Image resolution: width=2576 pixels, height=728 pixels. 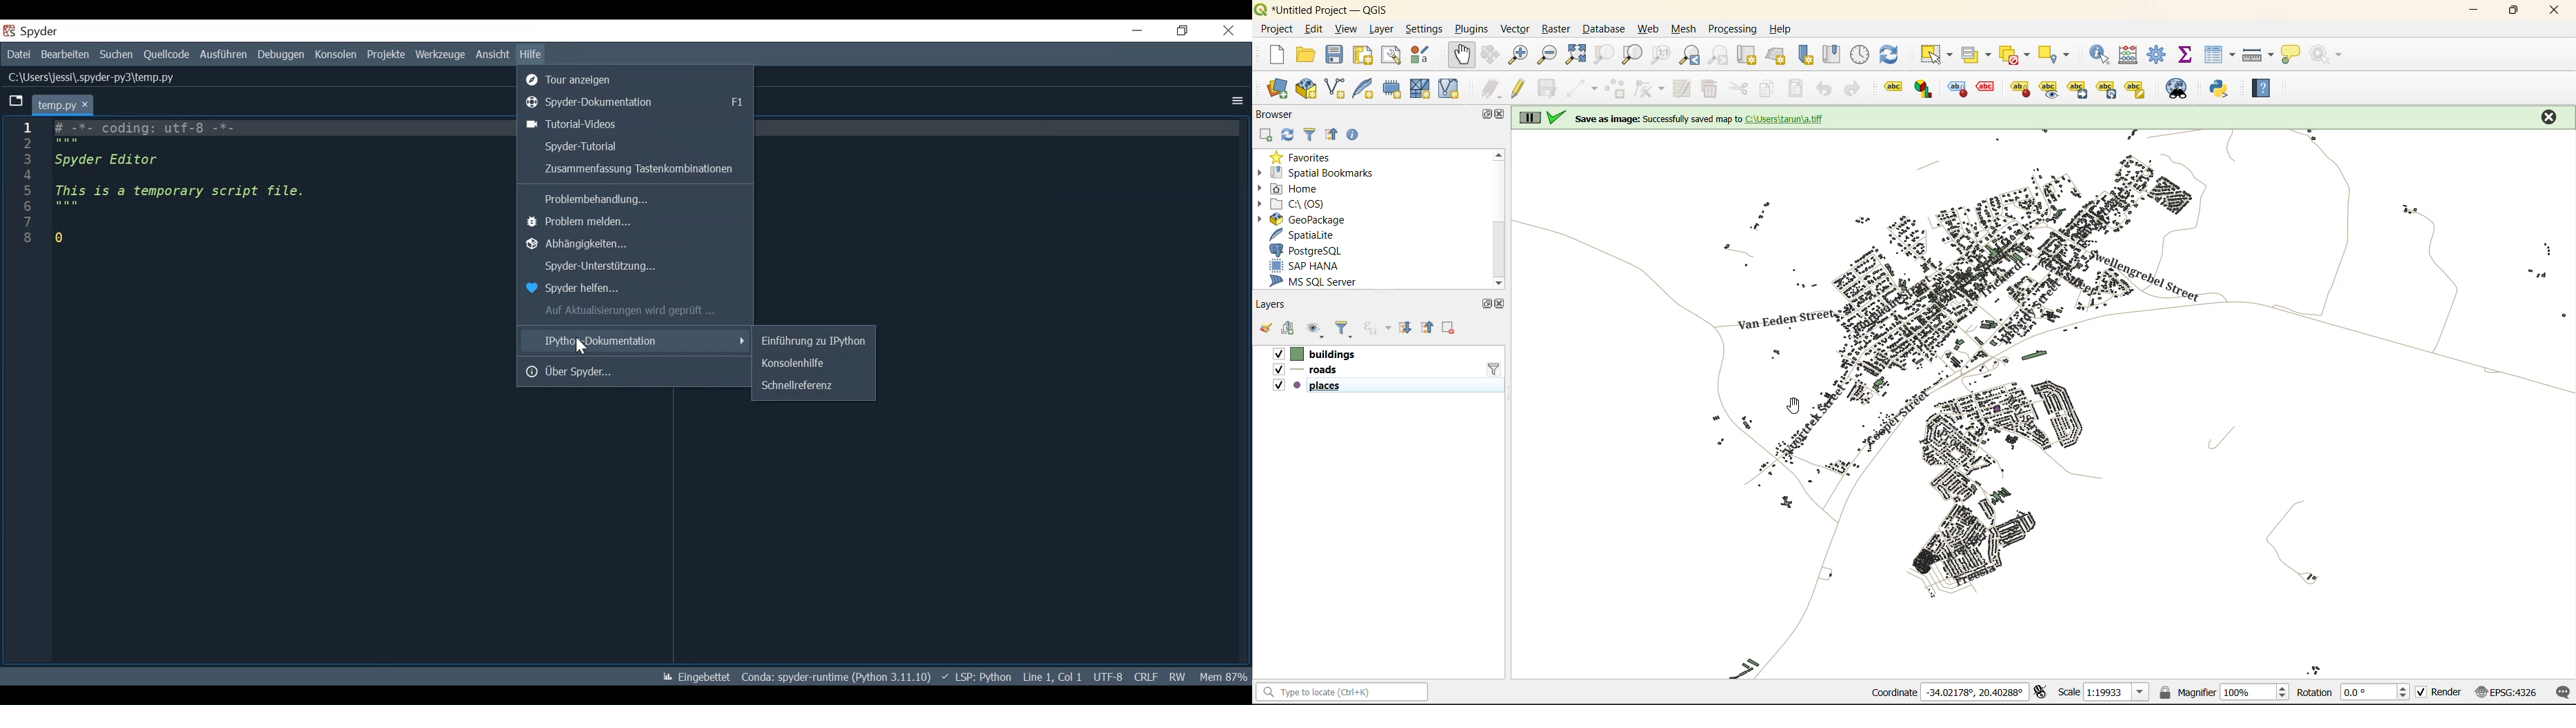 What do you see at coordinates (697, 678) in the screenshot?
I see `Eingebettet` at bounding box center [697, 678].